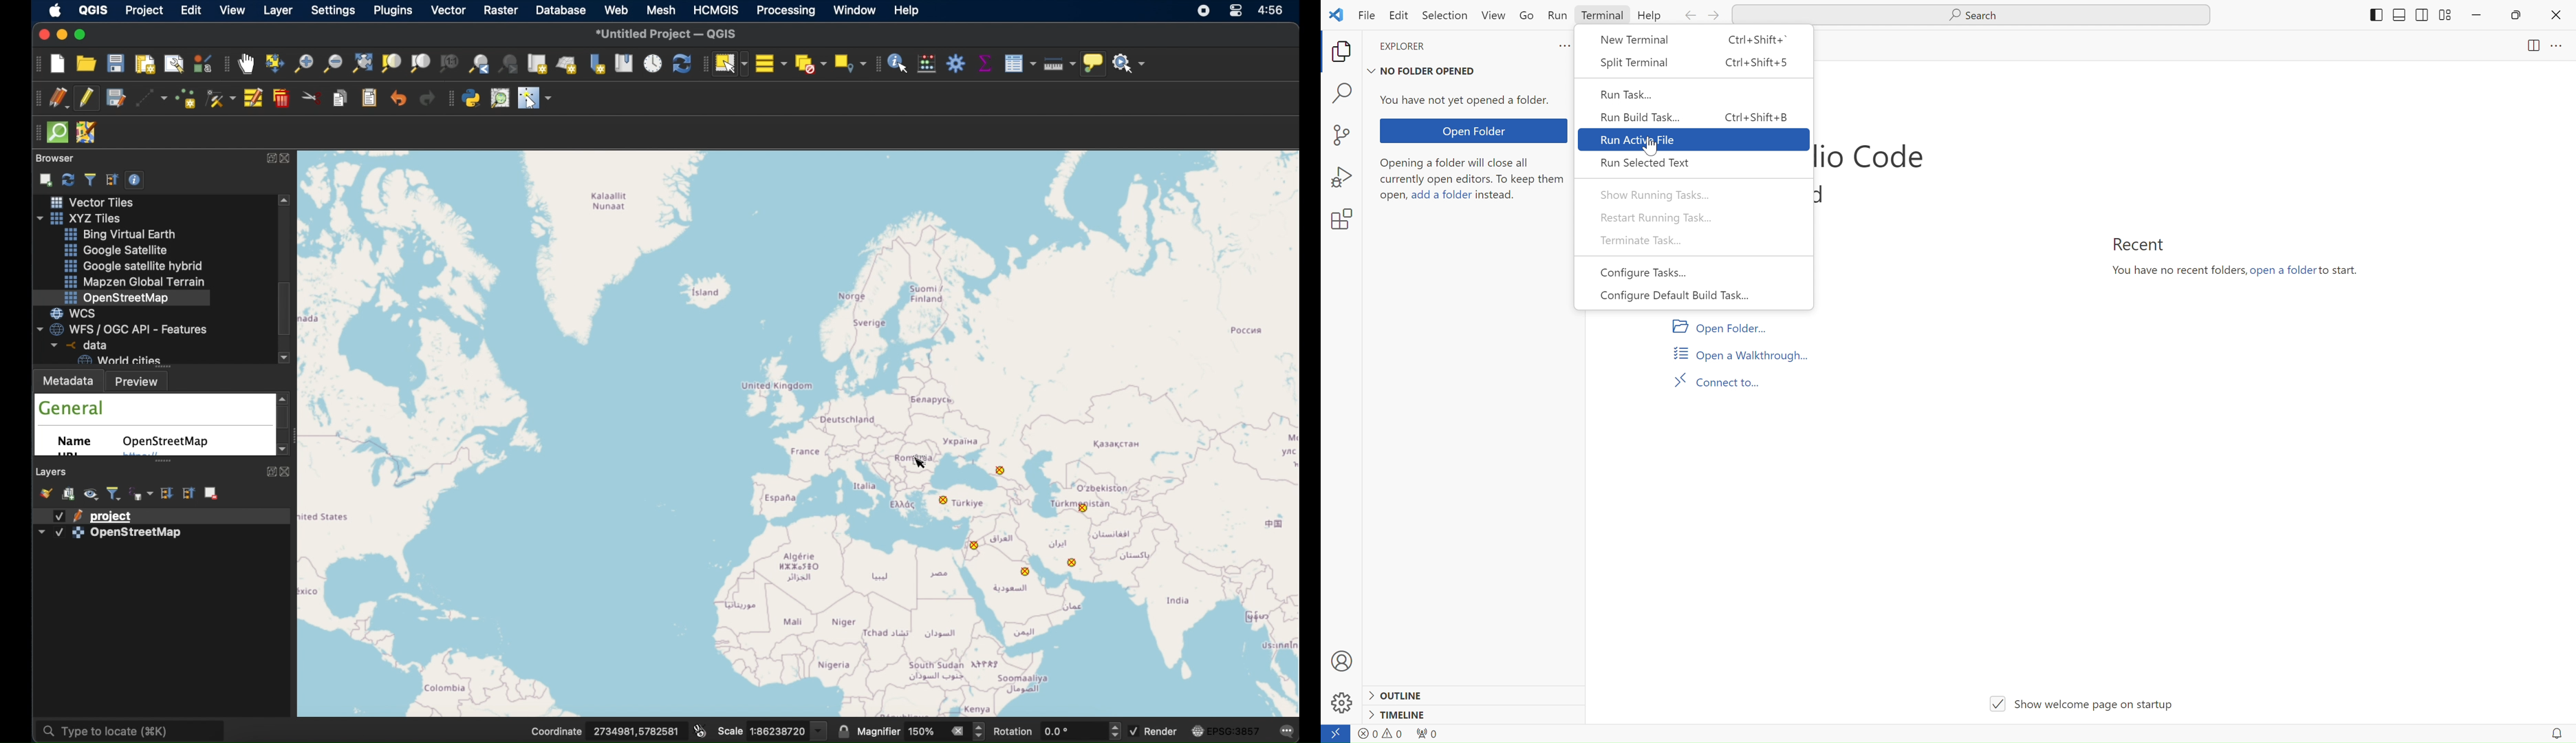 The height and width of the screenshot is (756, 2576). Describe the element at coordinates (598, 63) in the screenshot. I see `new spatial bookmarks` at that location.